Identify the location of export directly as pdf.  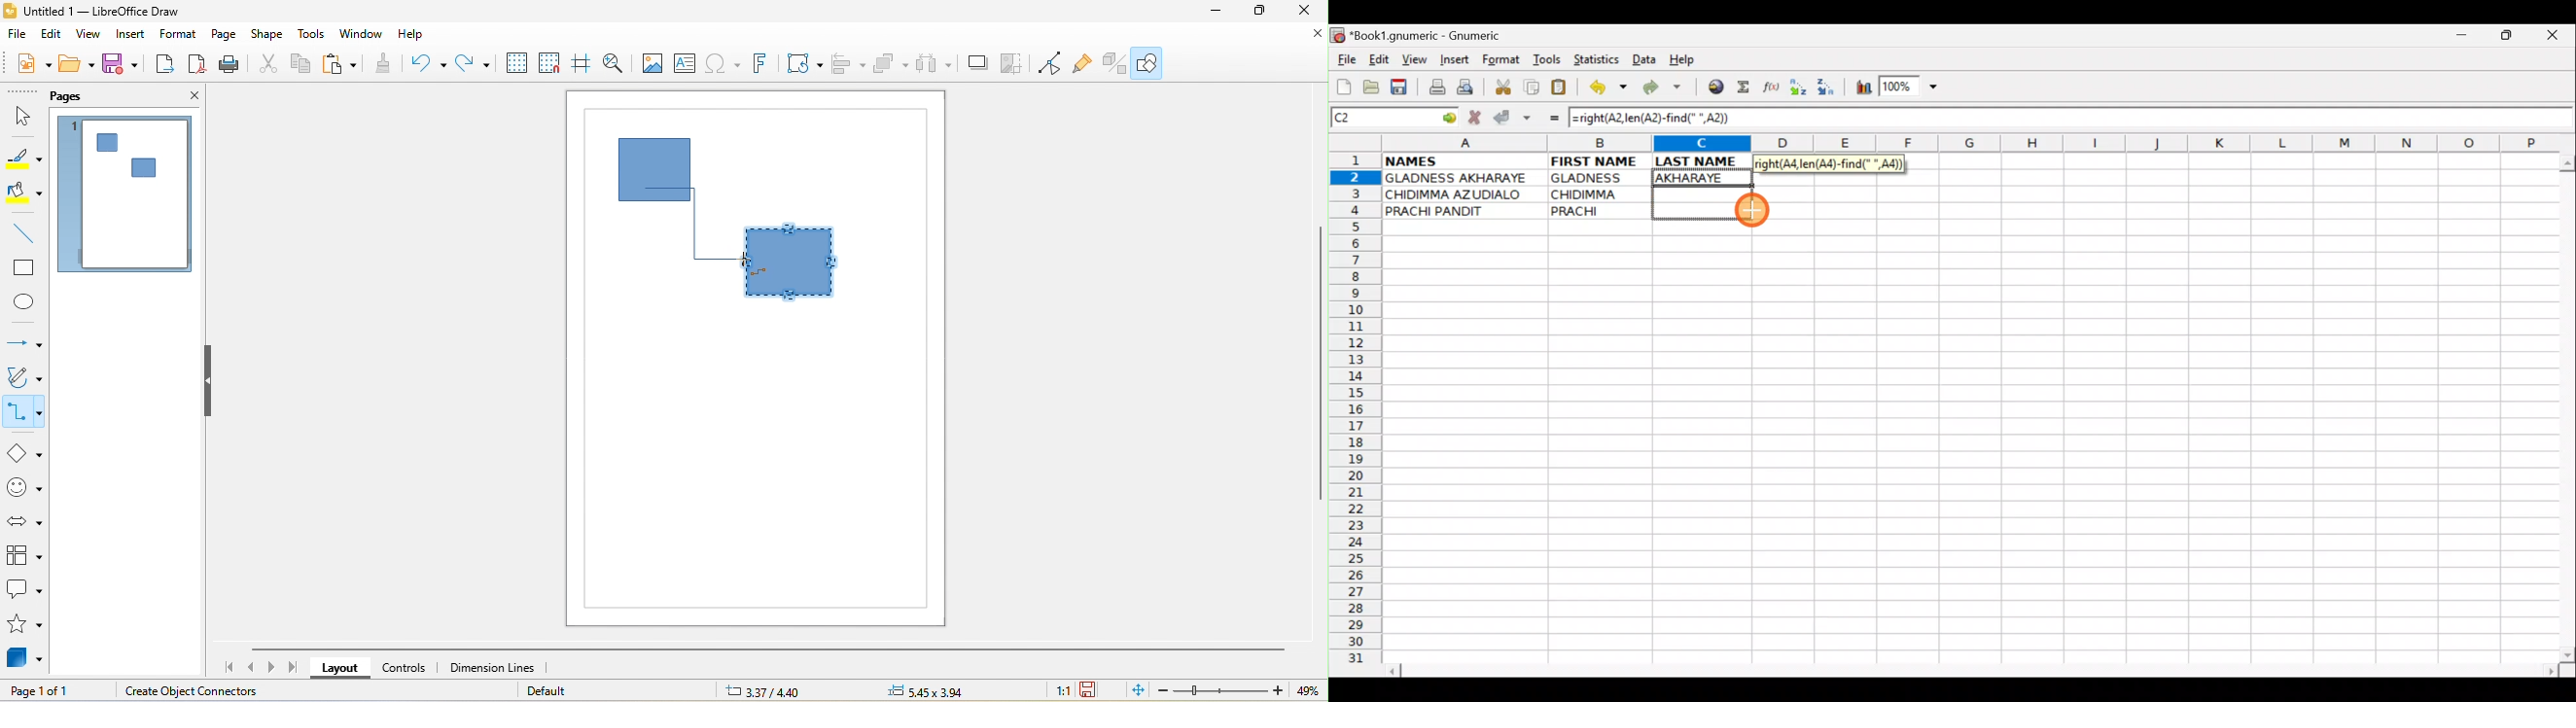
(200, 64).